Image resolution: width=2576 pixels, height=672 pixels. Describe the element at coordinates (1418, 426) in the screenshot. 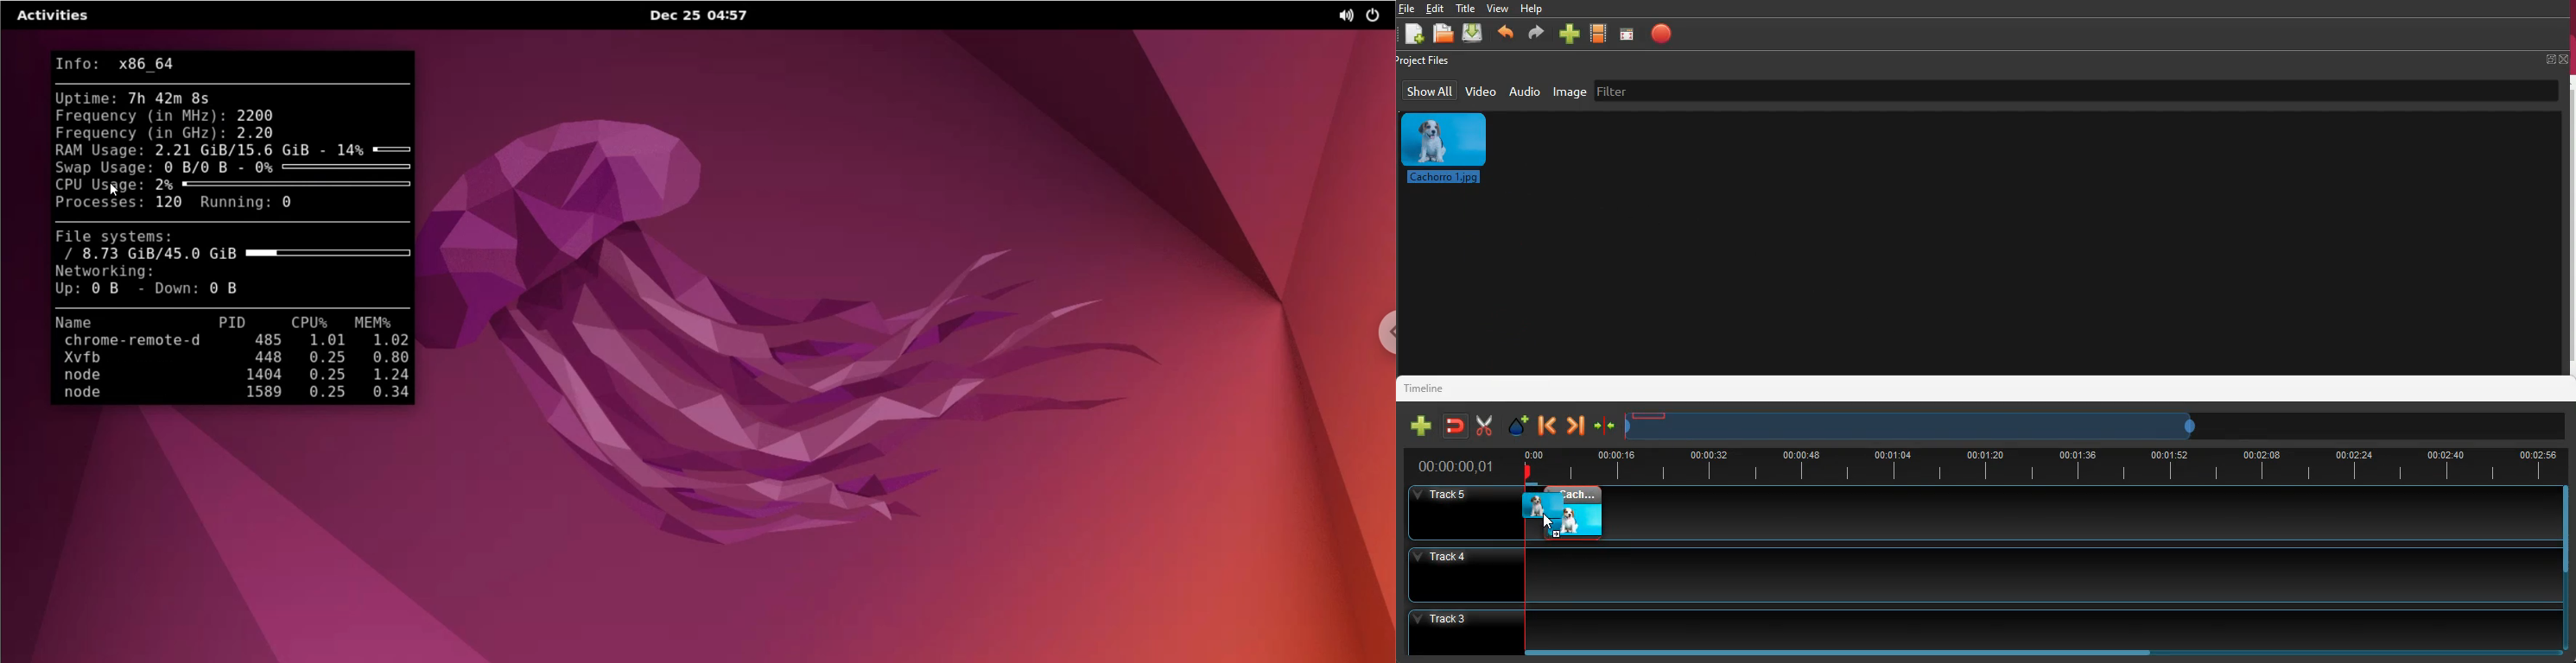

I see `add` at that location.